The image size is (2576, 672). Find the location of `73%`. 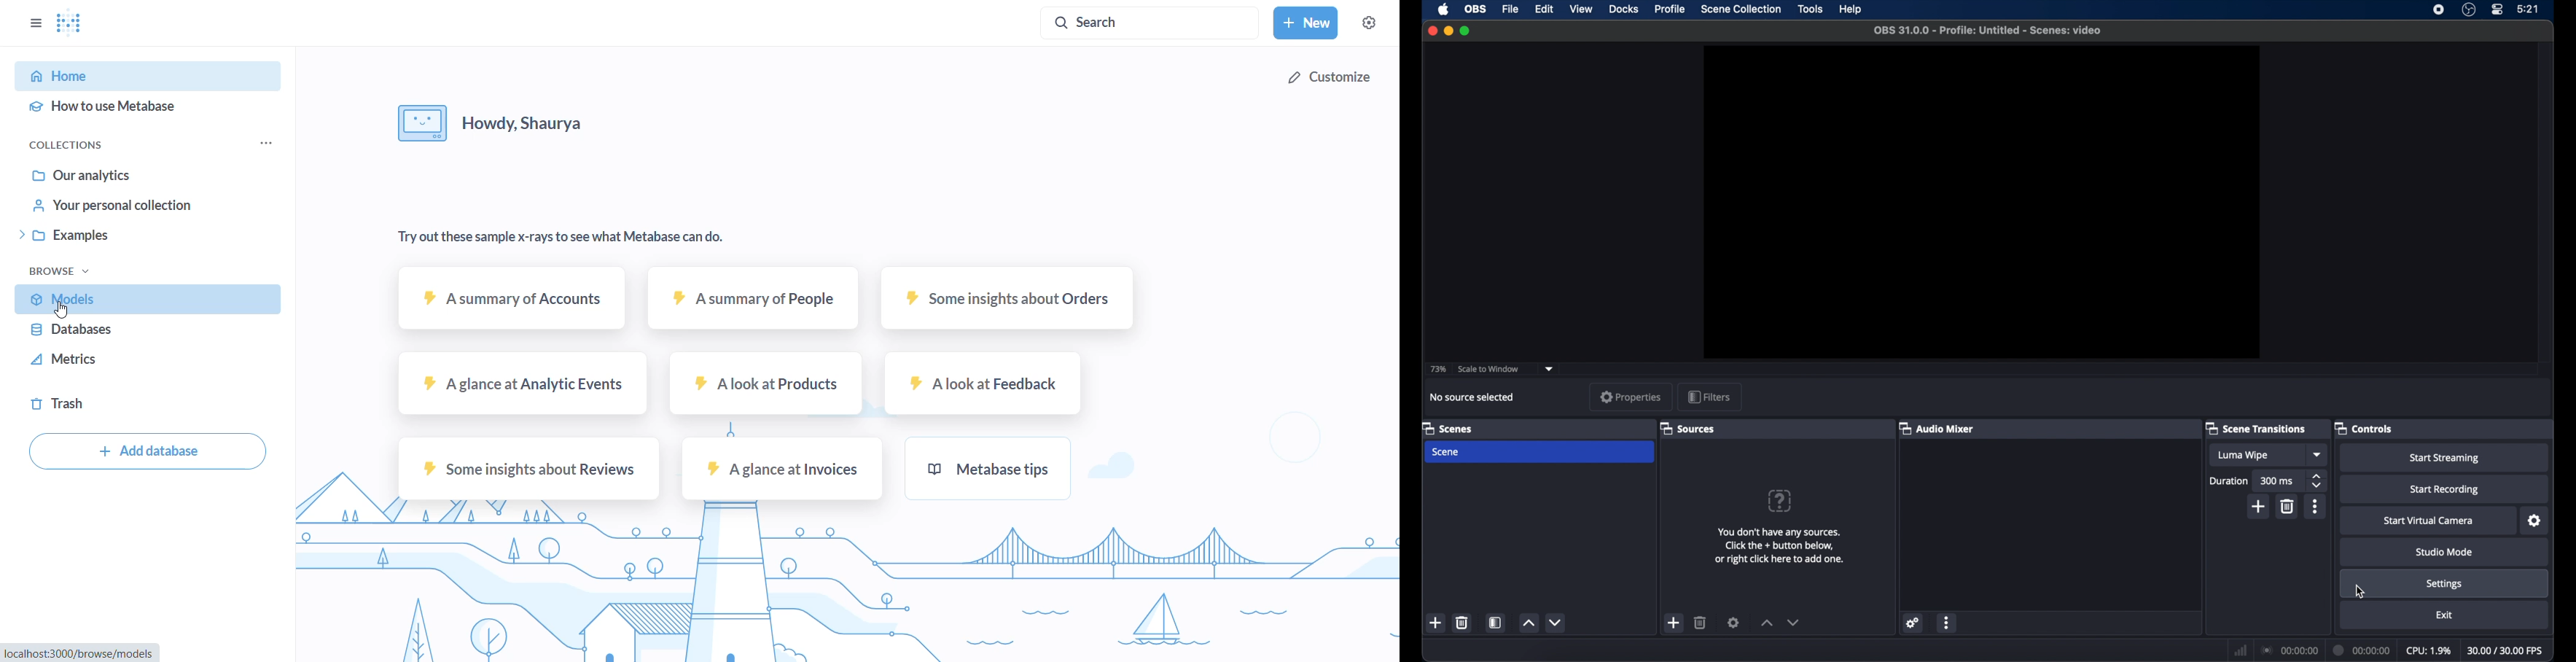

73% is located at coordinates (1438, 369).